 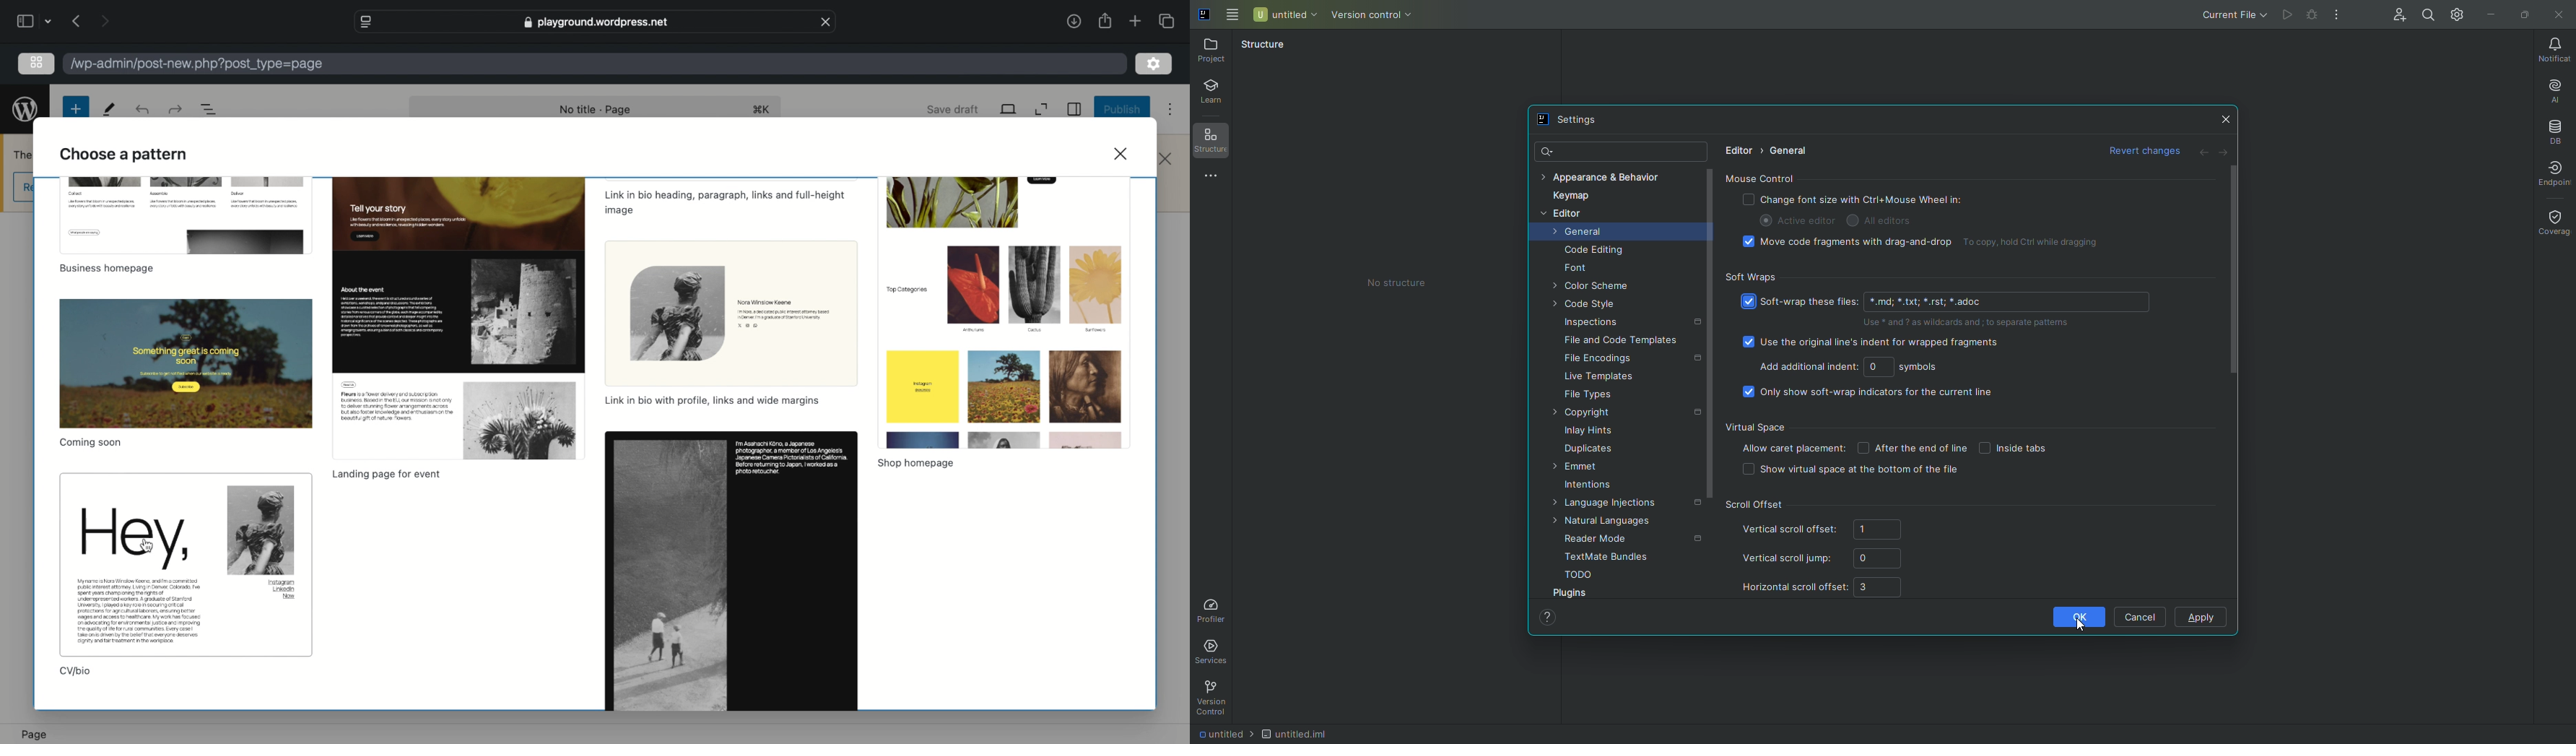 I want to click on Profiler, so click(x=1214, y=609).